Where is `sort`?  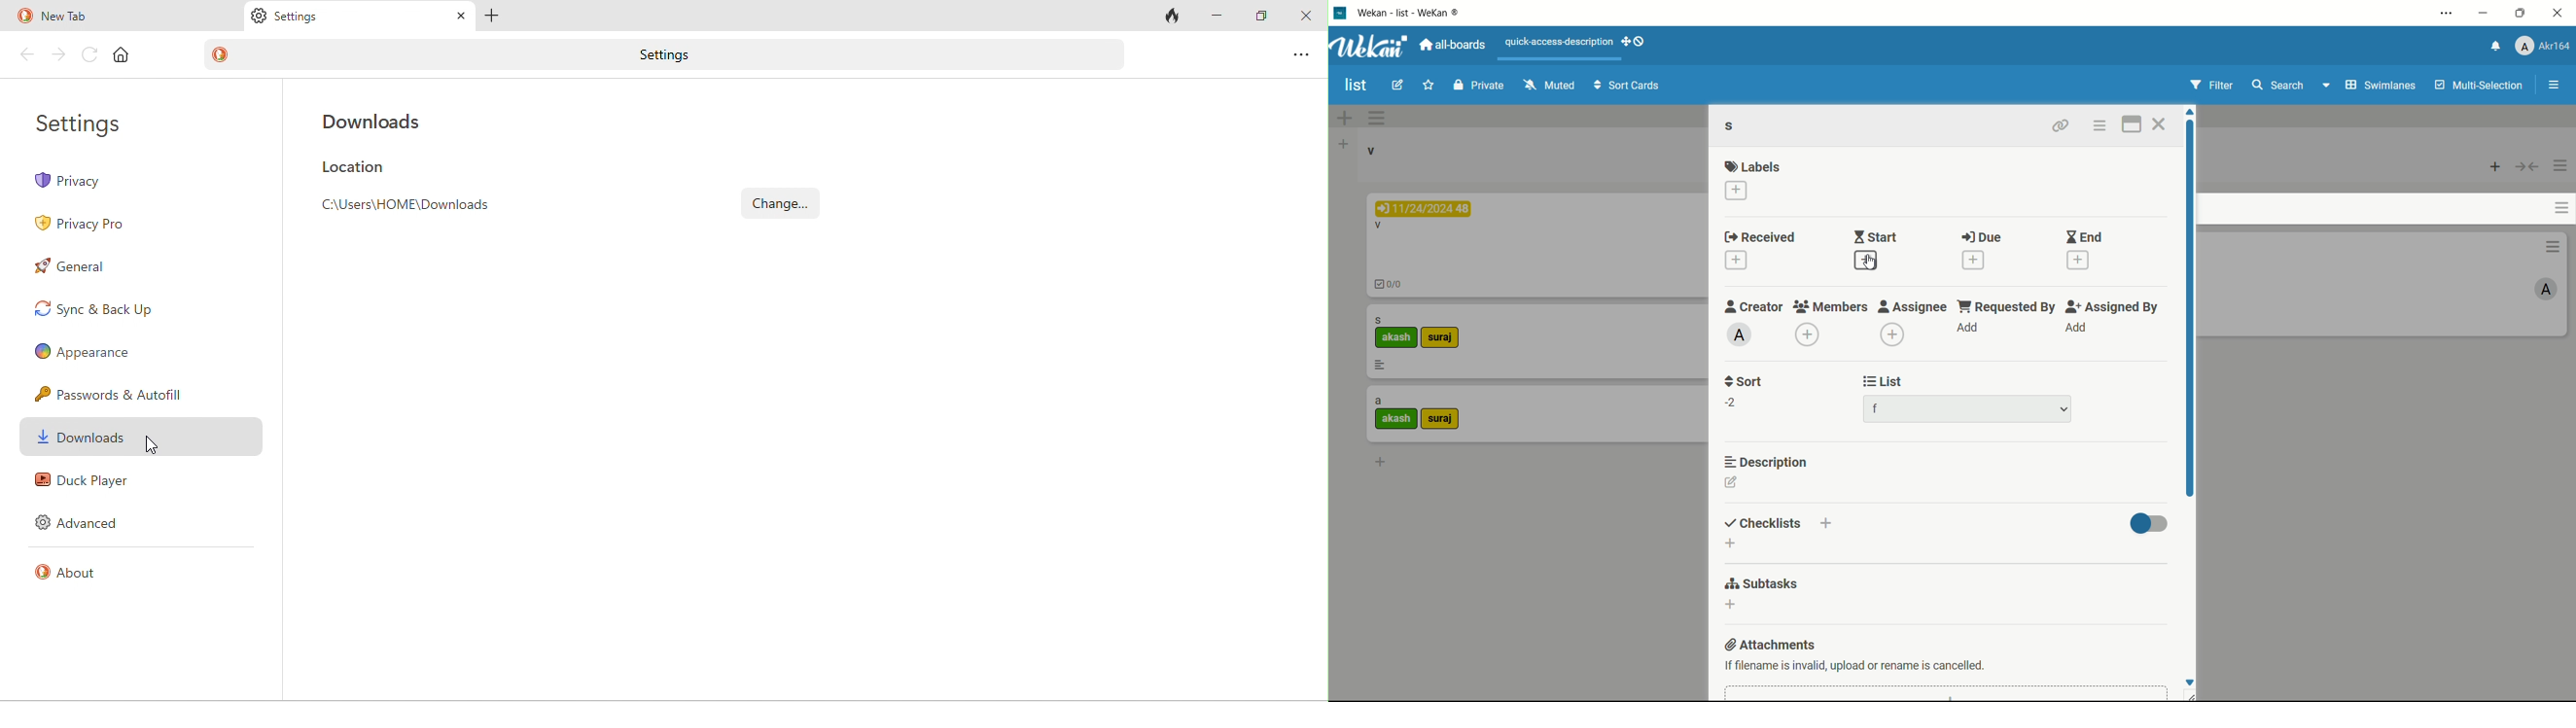 sort is located at coordinates (1744, 381).